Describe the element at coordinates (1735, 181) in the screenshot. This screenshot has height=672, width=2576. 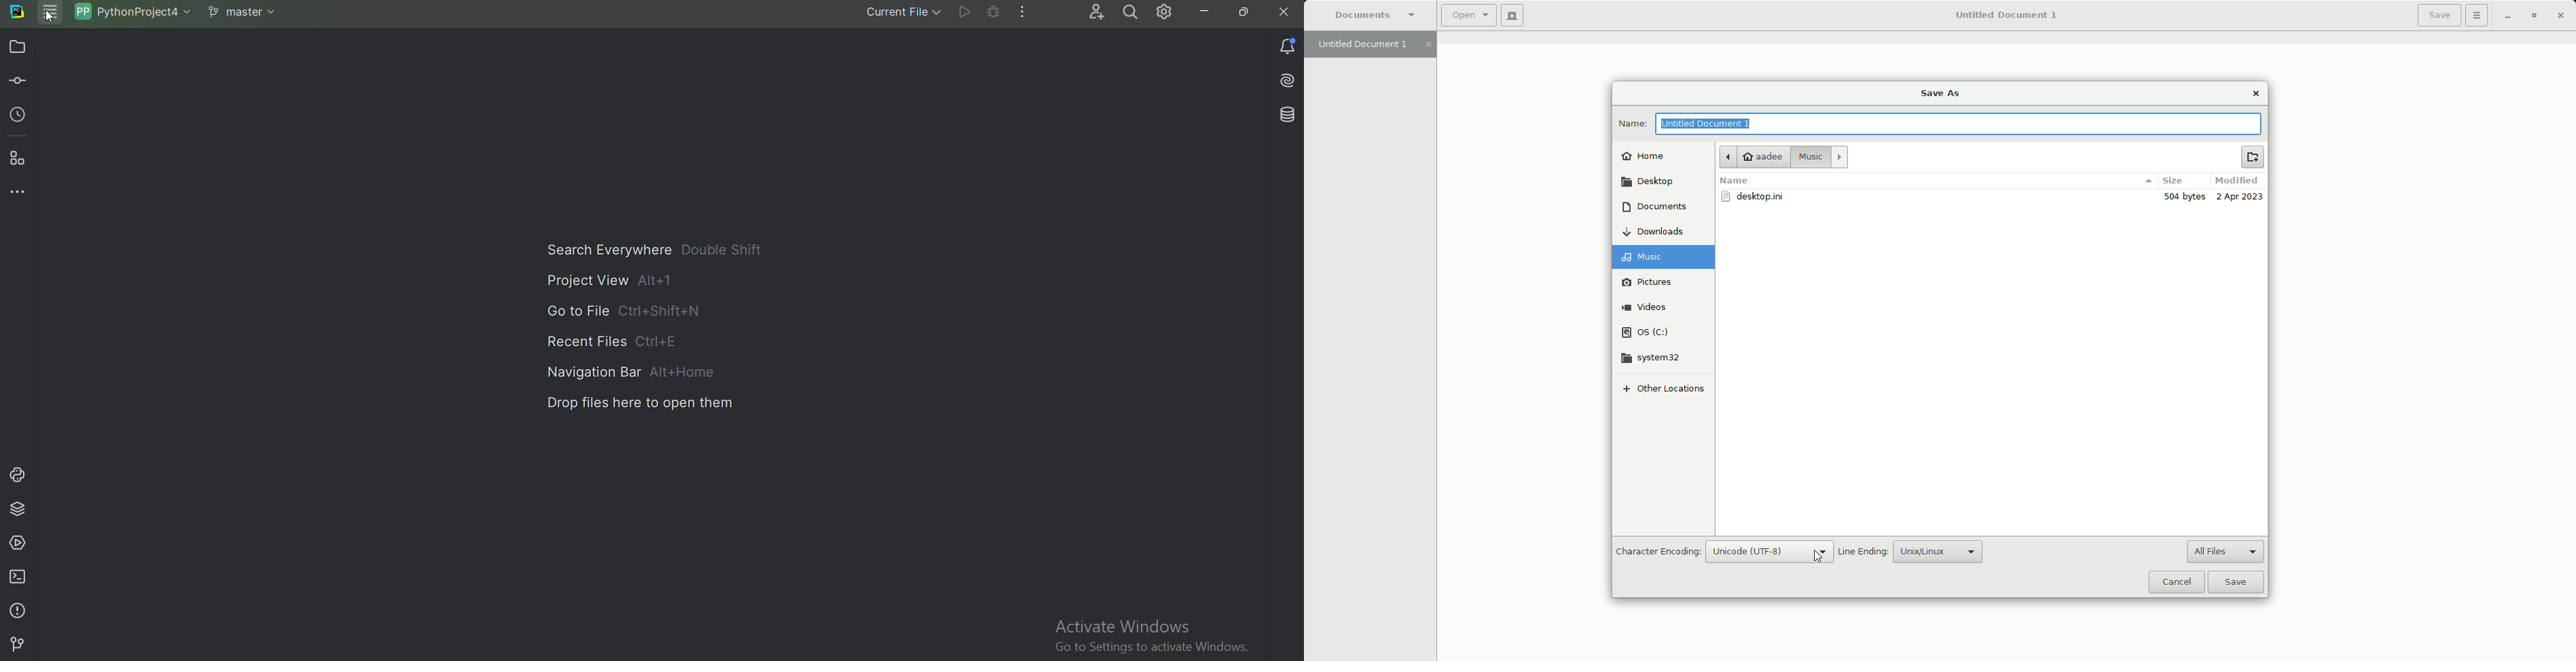
I see `Name` at that location.